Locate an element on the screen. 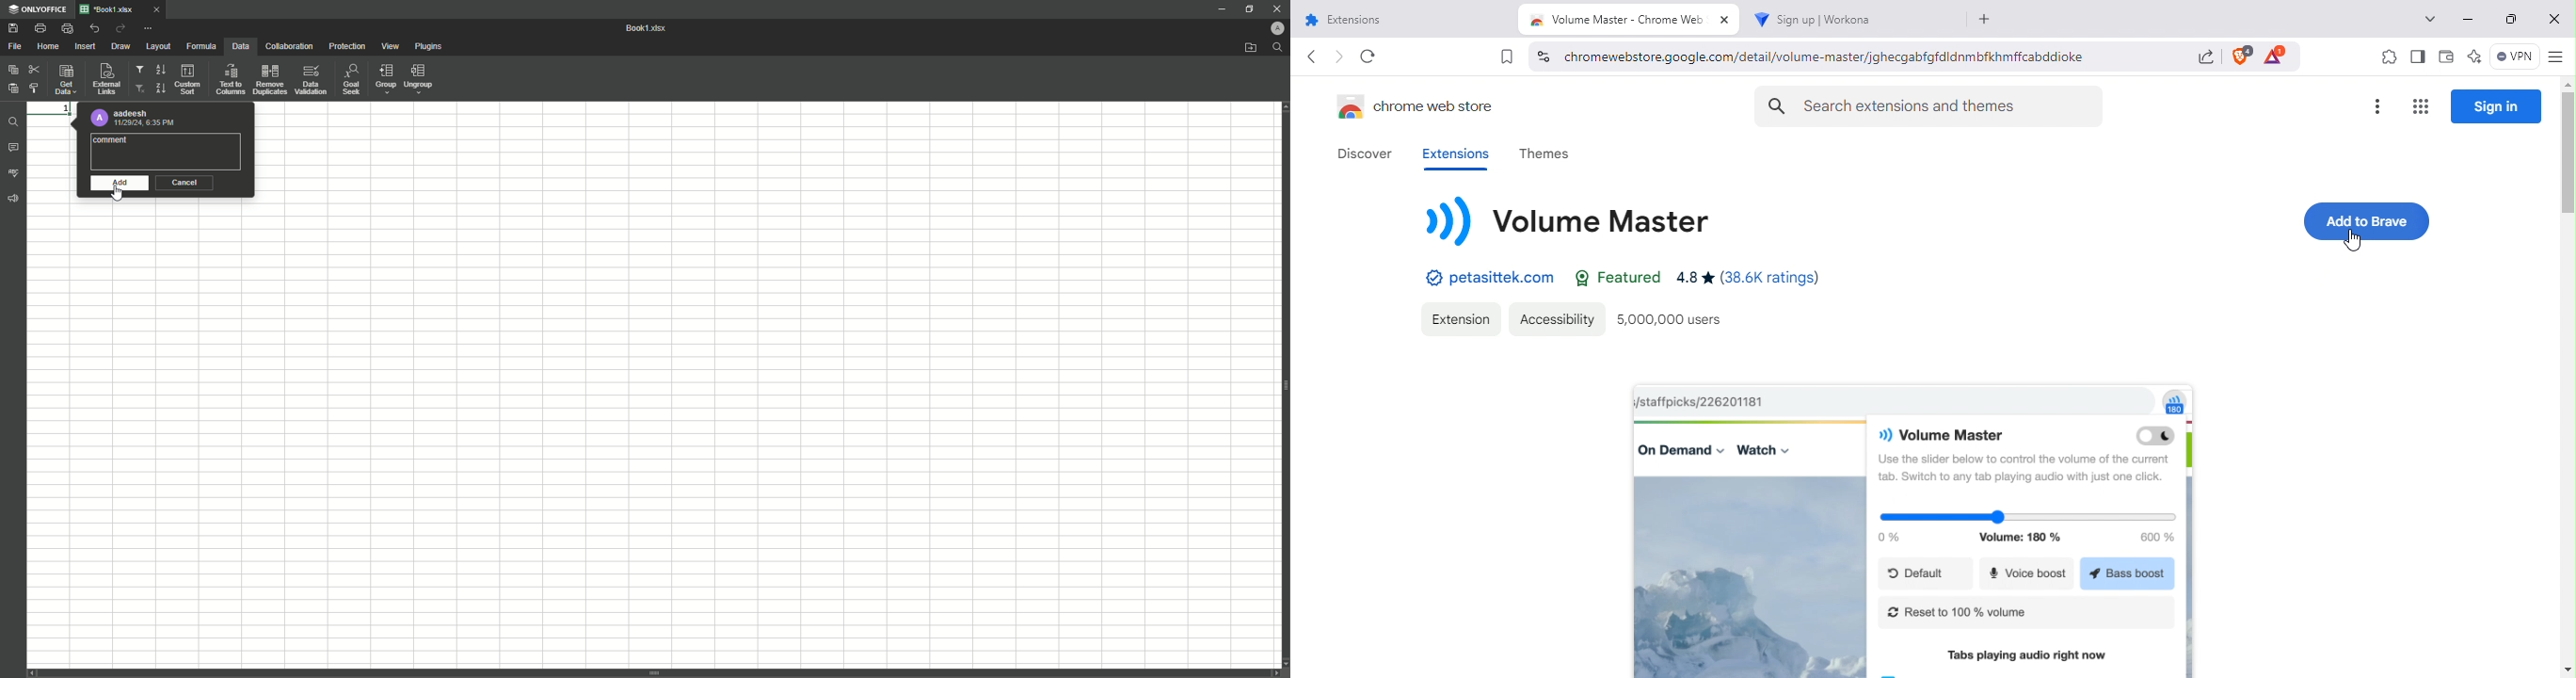  Profile is located at coordinates (1273, 28).